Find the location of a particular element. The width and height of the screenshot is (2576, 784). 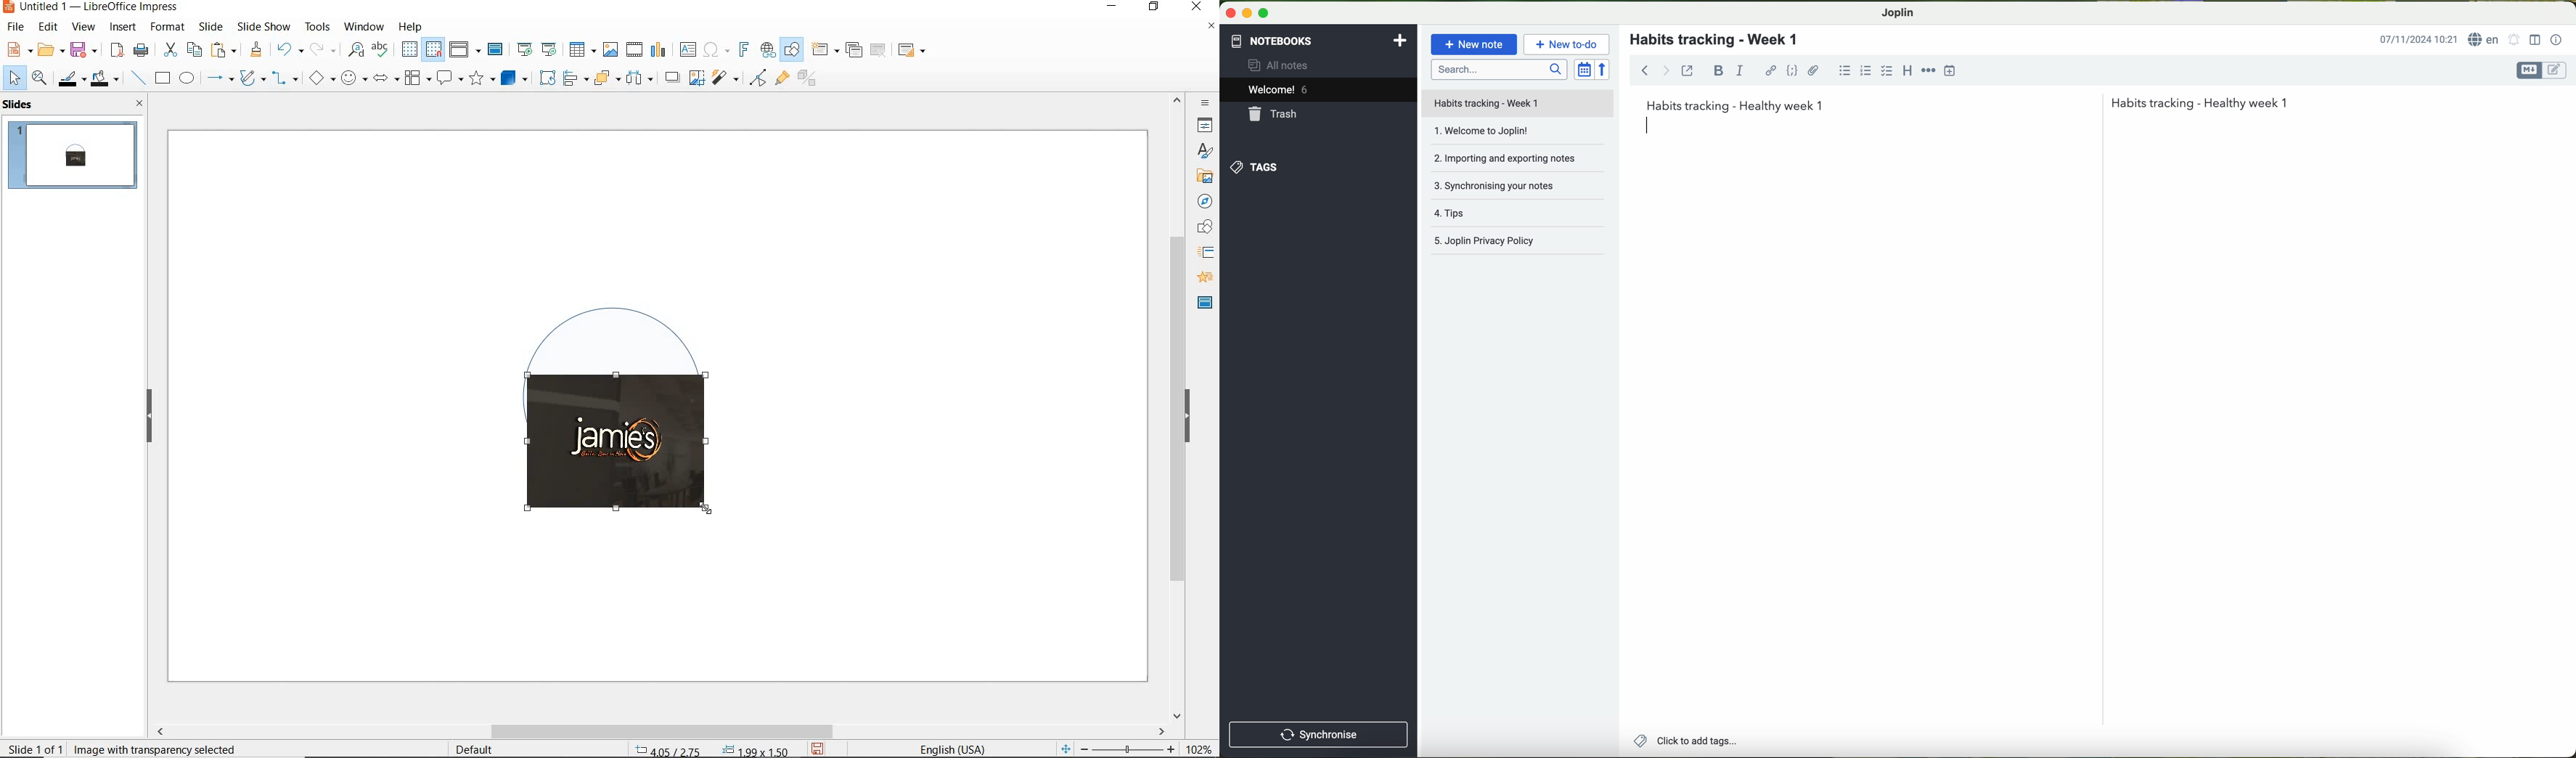

horizontal rule is located at coordinates (1928, 71).